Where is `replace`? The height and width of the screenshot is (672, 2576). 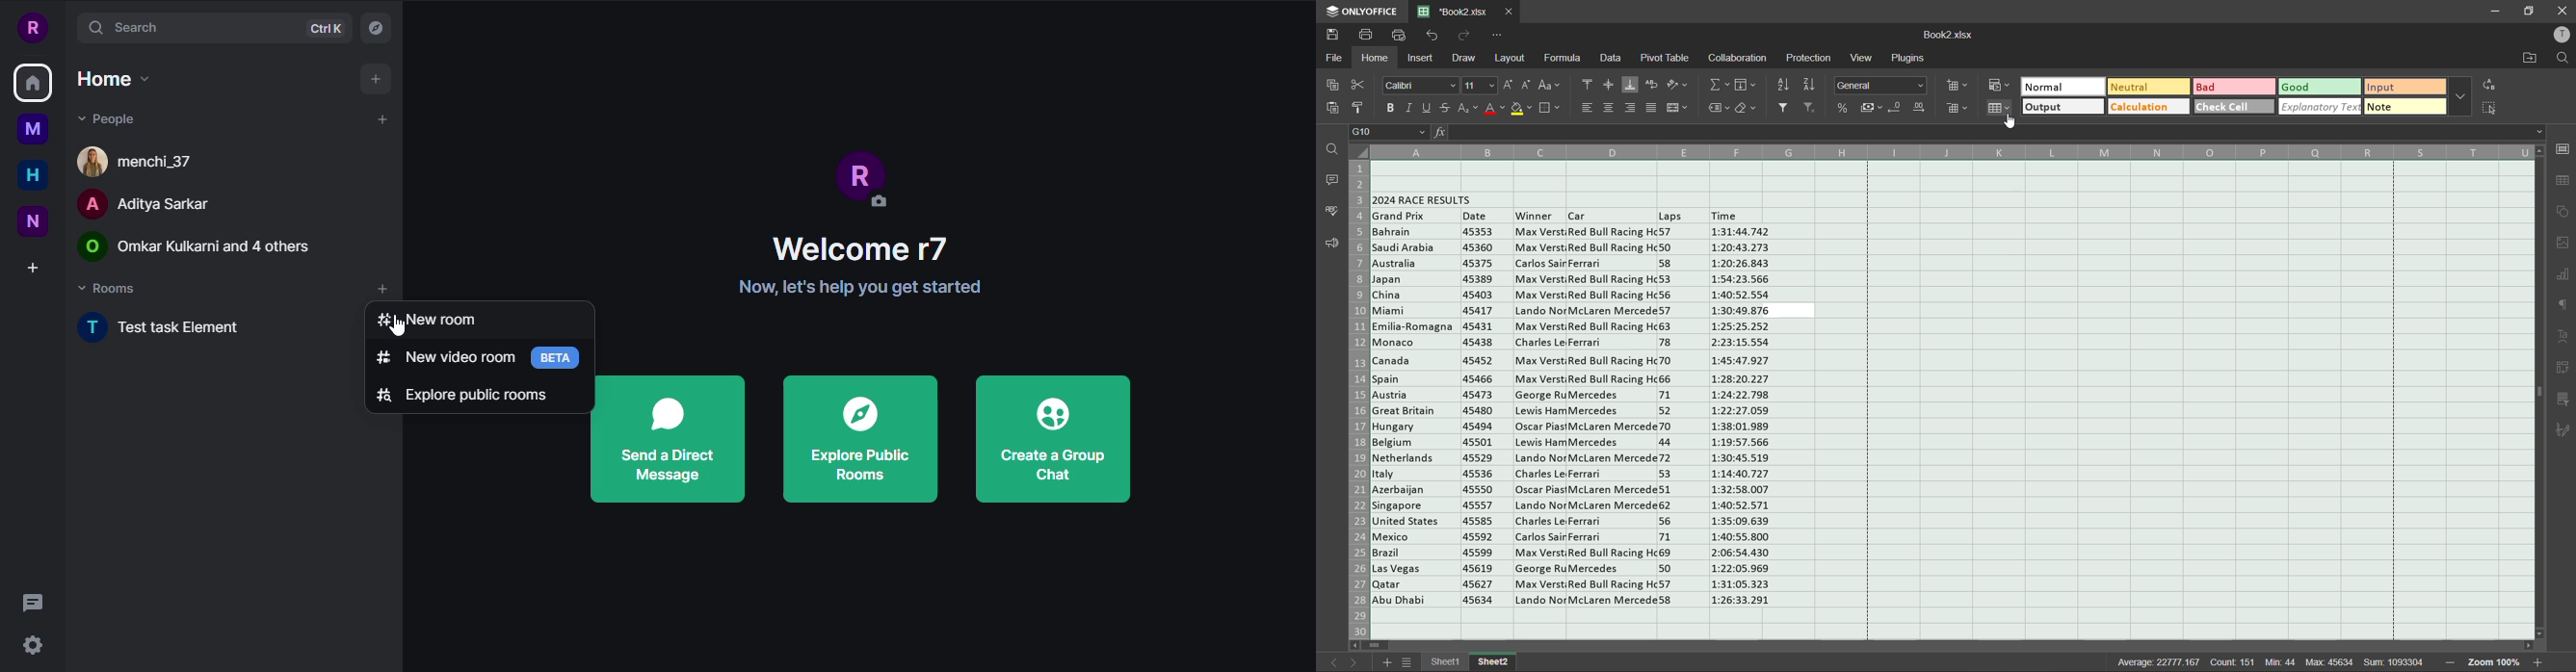 replace is located at coordinates (2492, 86).